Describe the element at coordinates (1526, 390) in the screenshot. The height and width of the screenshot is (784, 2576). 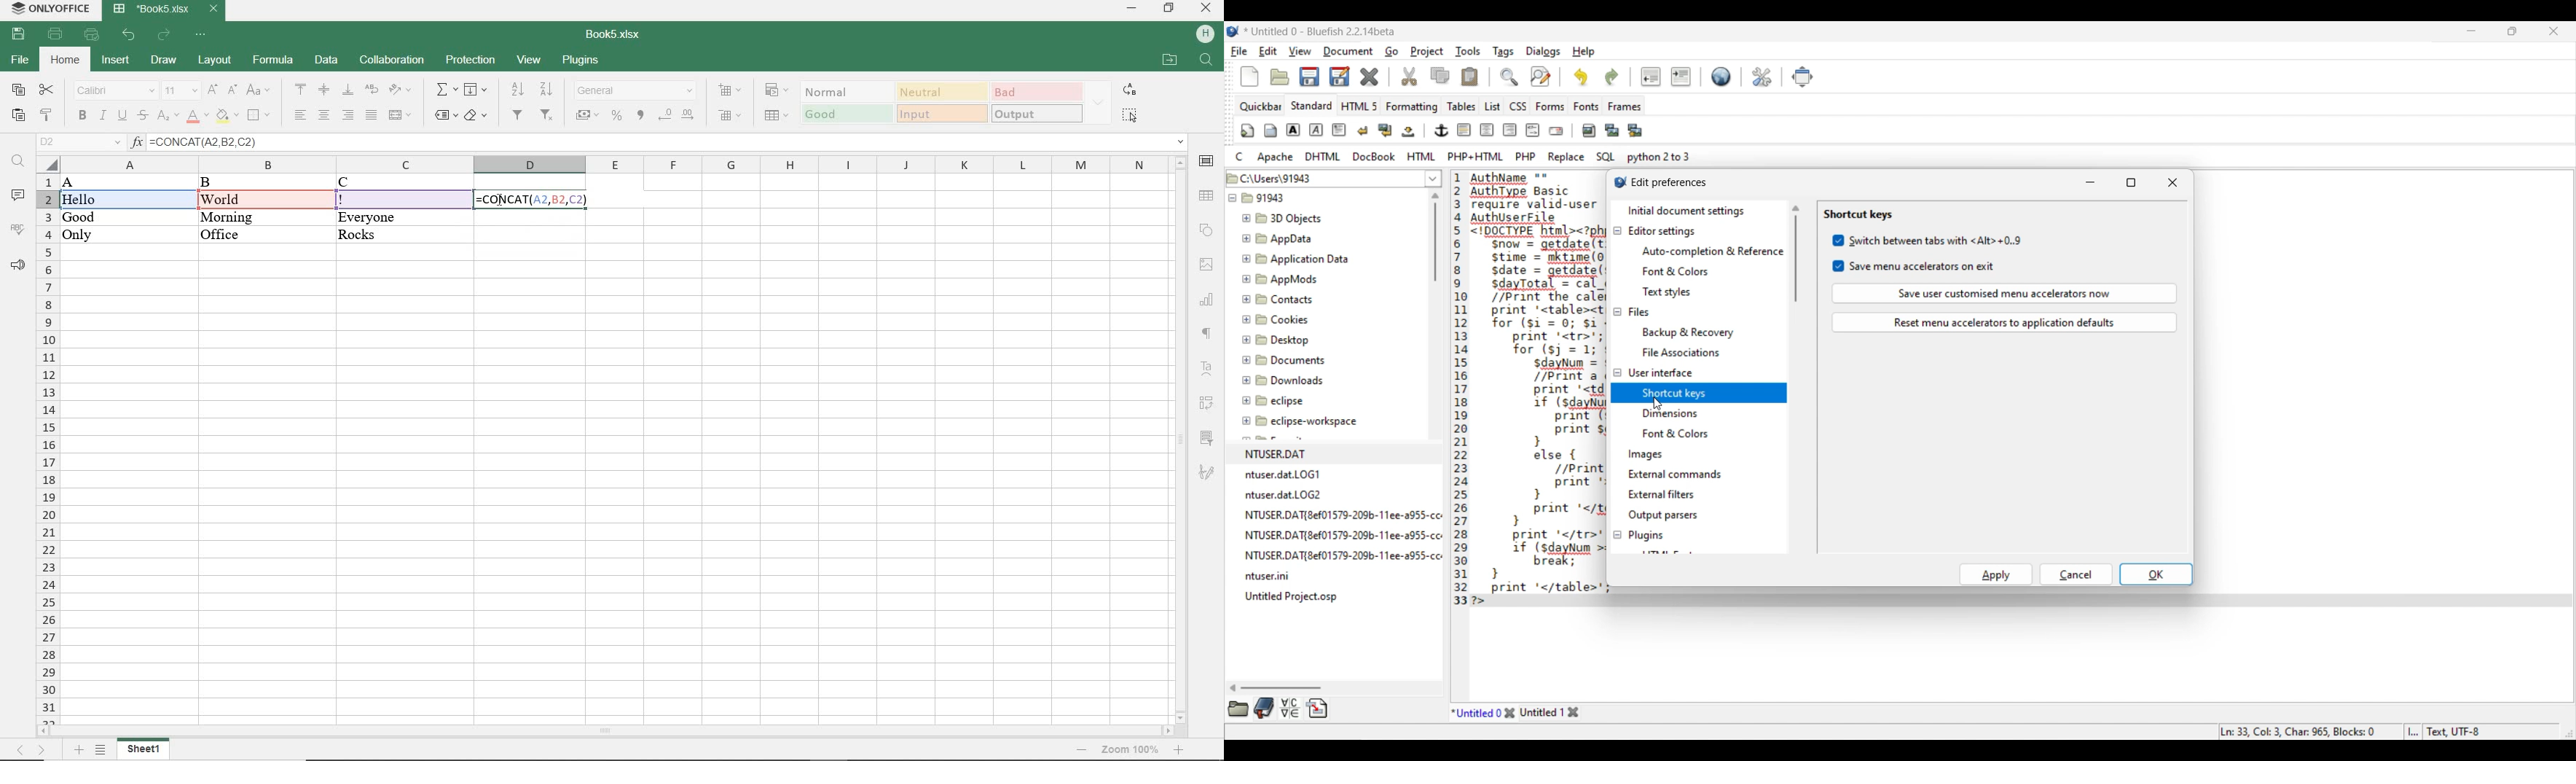
I see `Current code` at that location.